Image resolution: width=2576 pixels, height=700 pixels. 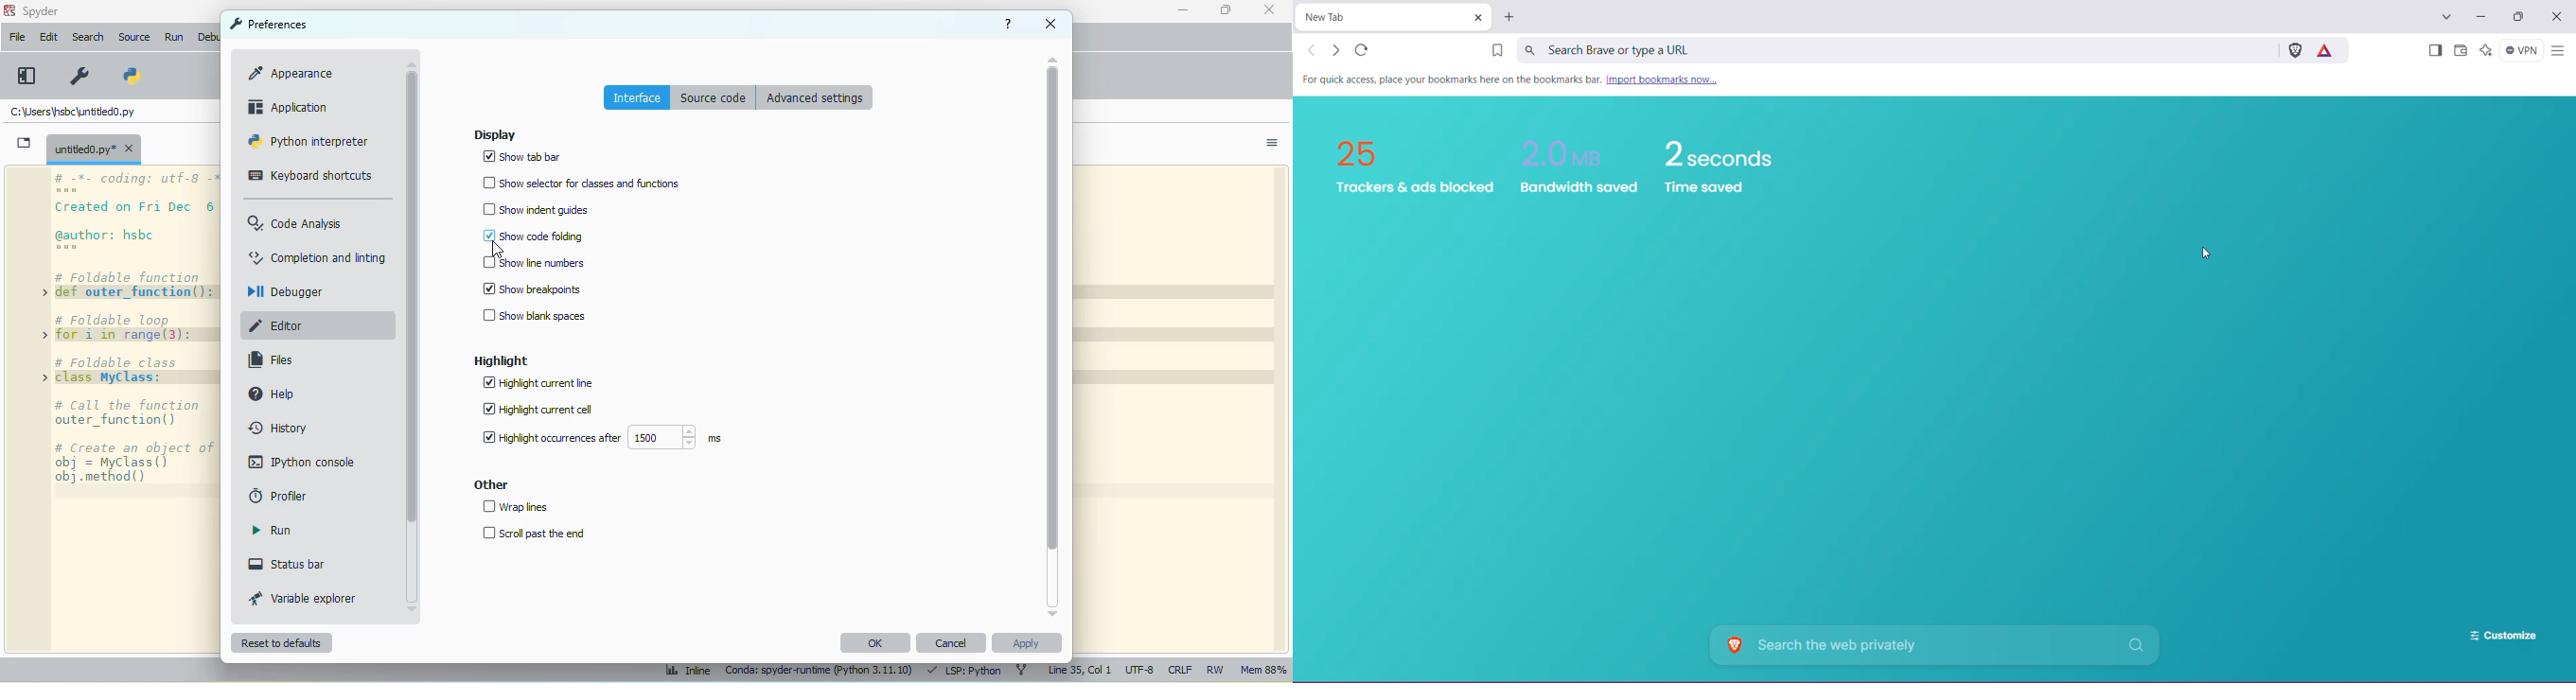 I want to click on run, so click(x=272, y=530).